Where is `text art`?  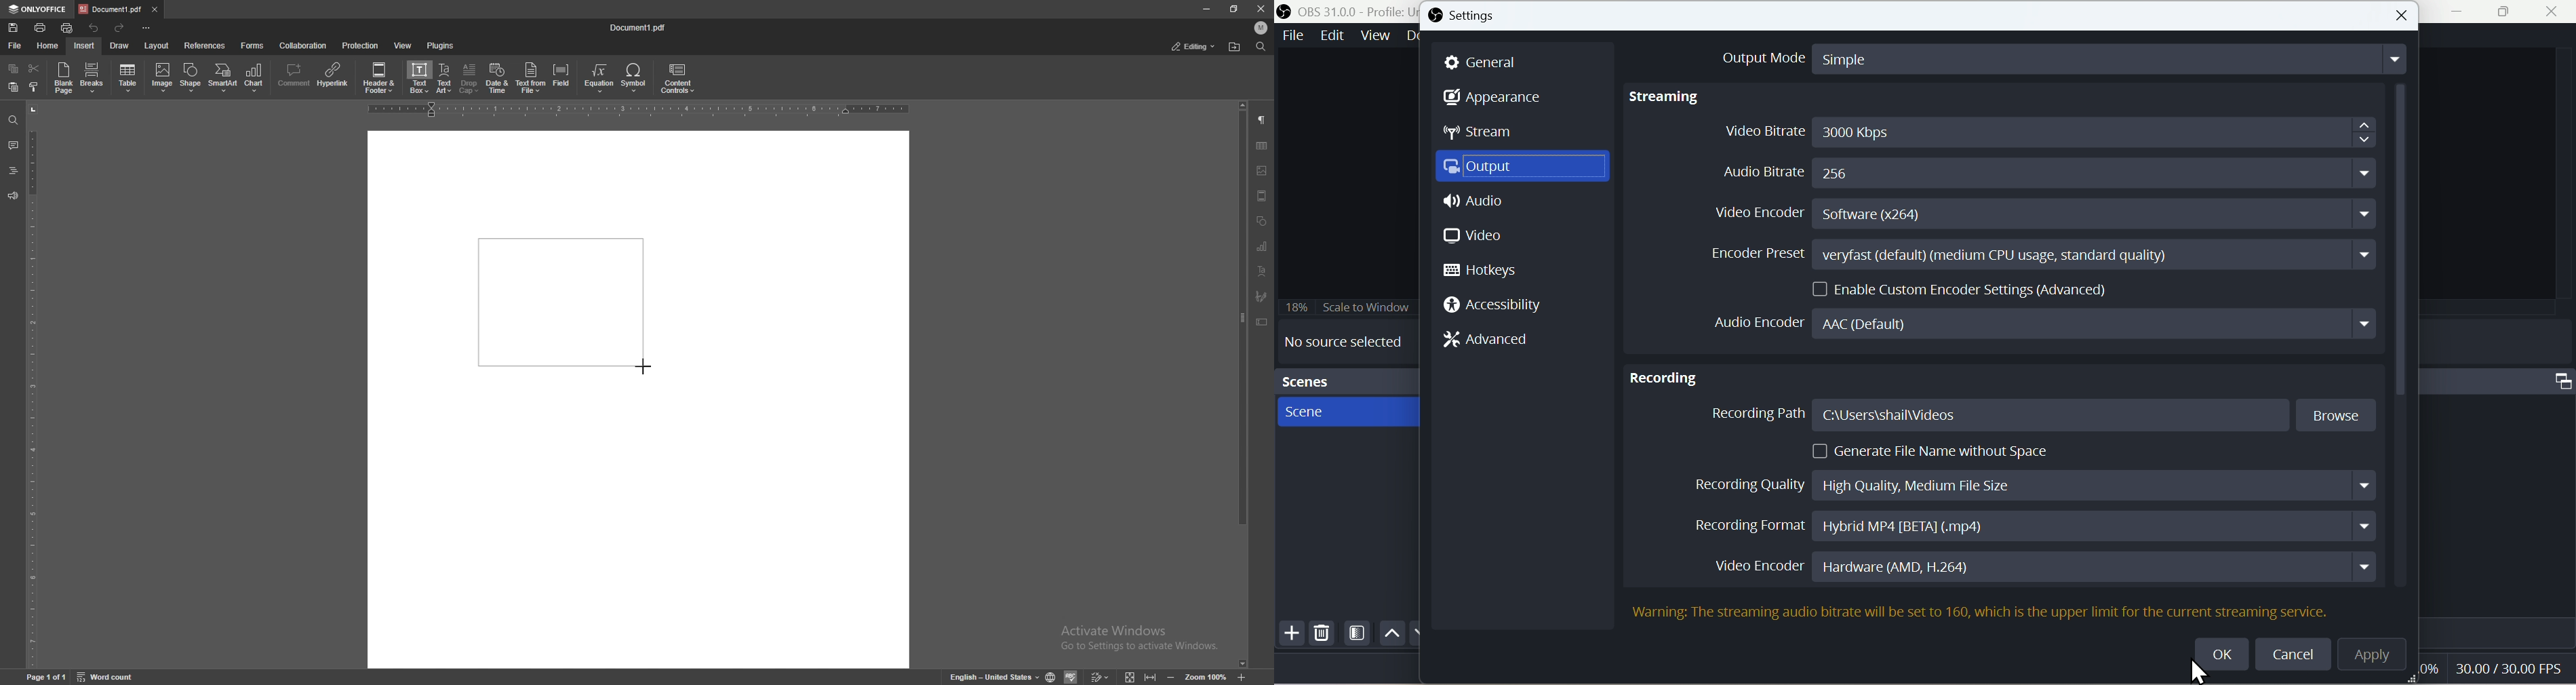
text art is located at coordinates (1262, 271).